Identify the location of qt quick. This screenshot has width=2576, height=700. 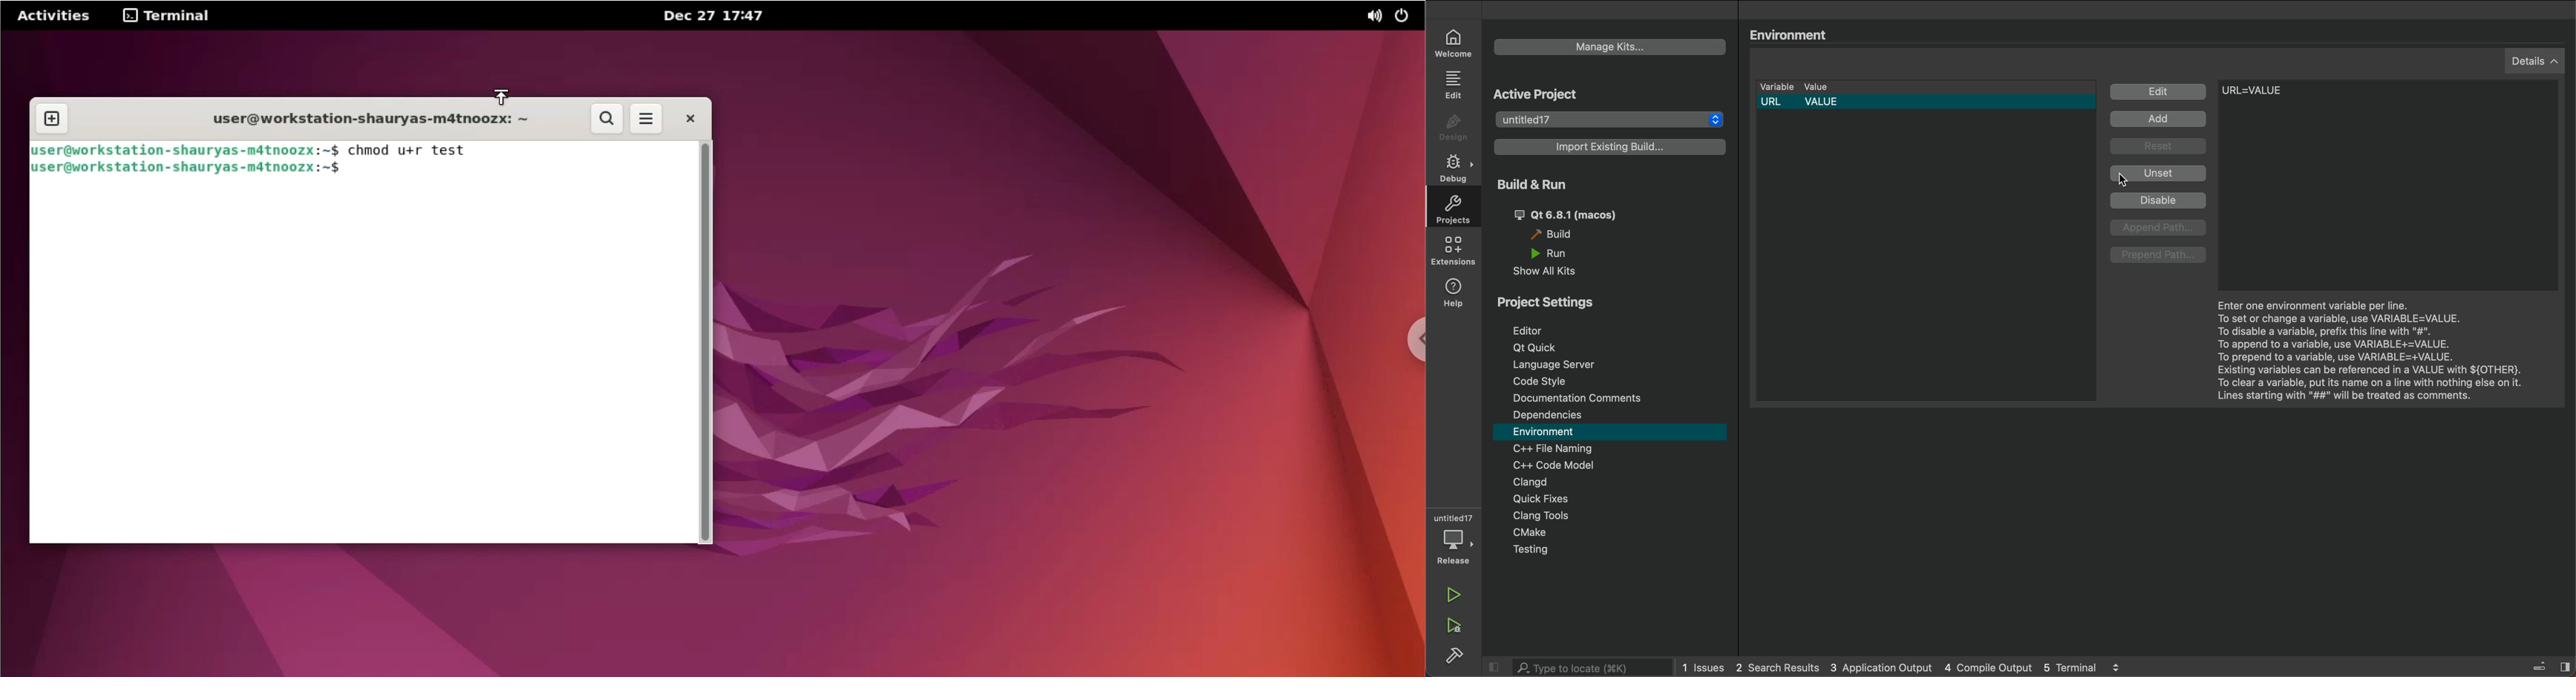
(1540, 348).